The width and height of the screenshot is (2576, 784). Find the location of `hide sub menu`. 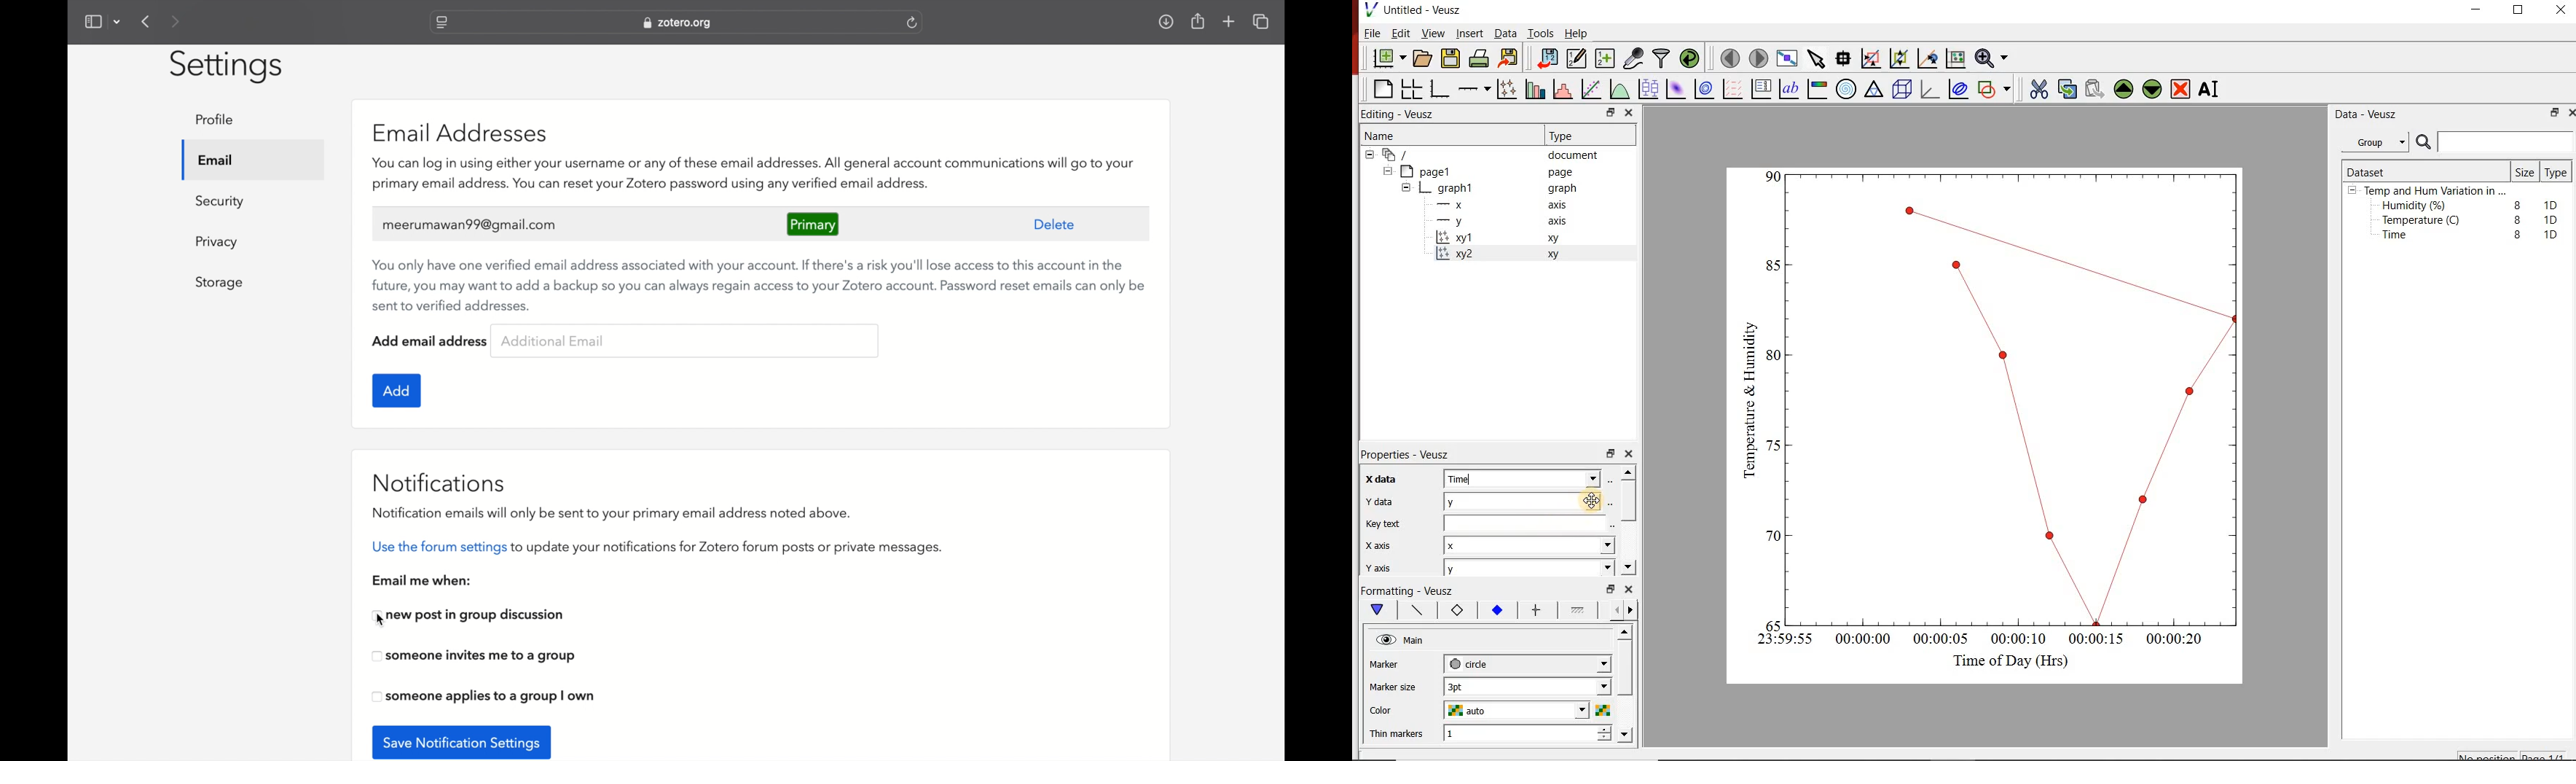

hide sub menu is located at coordinates (1368, 157).